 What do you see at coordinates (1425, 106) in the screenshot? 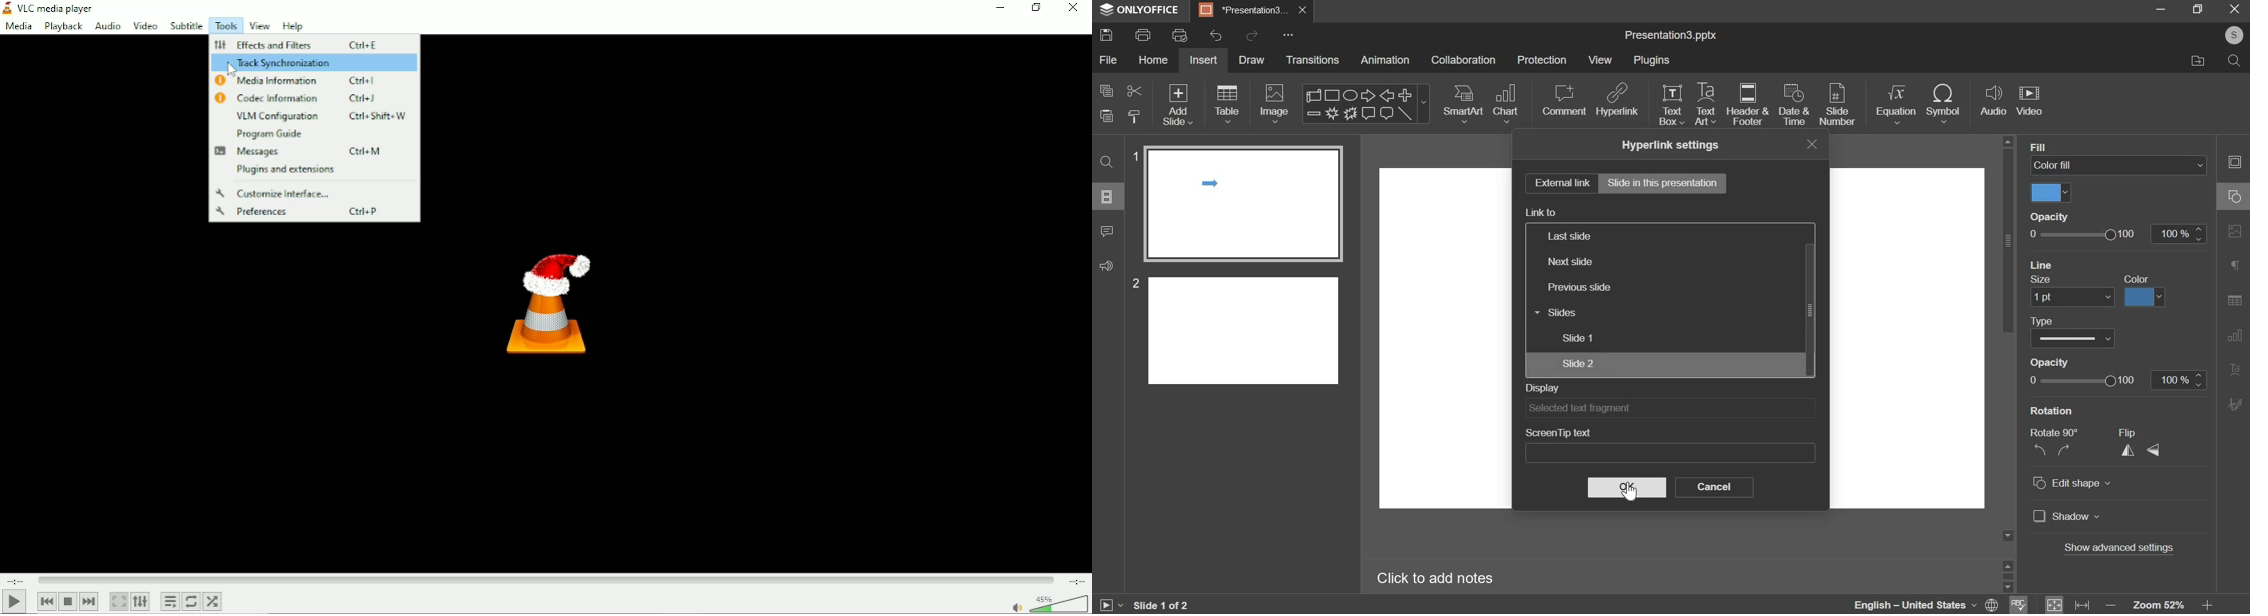
I see `more shapes` at bounding box center [1425, 106].